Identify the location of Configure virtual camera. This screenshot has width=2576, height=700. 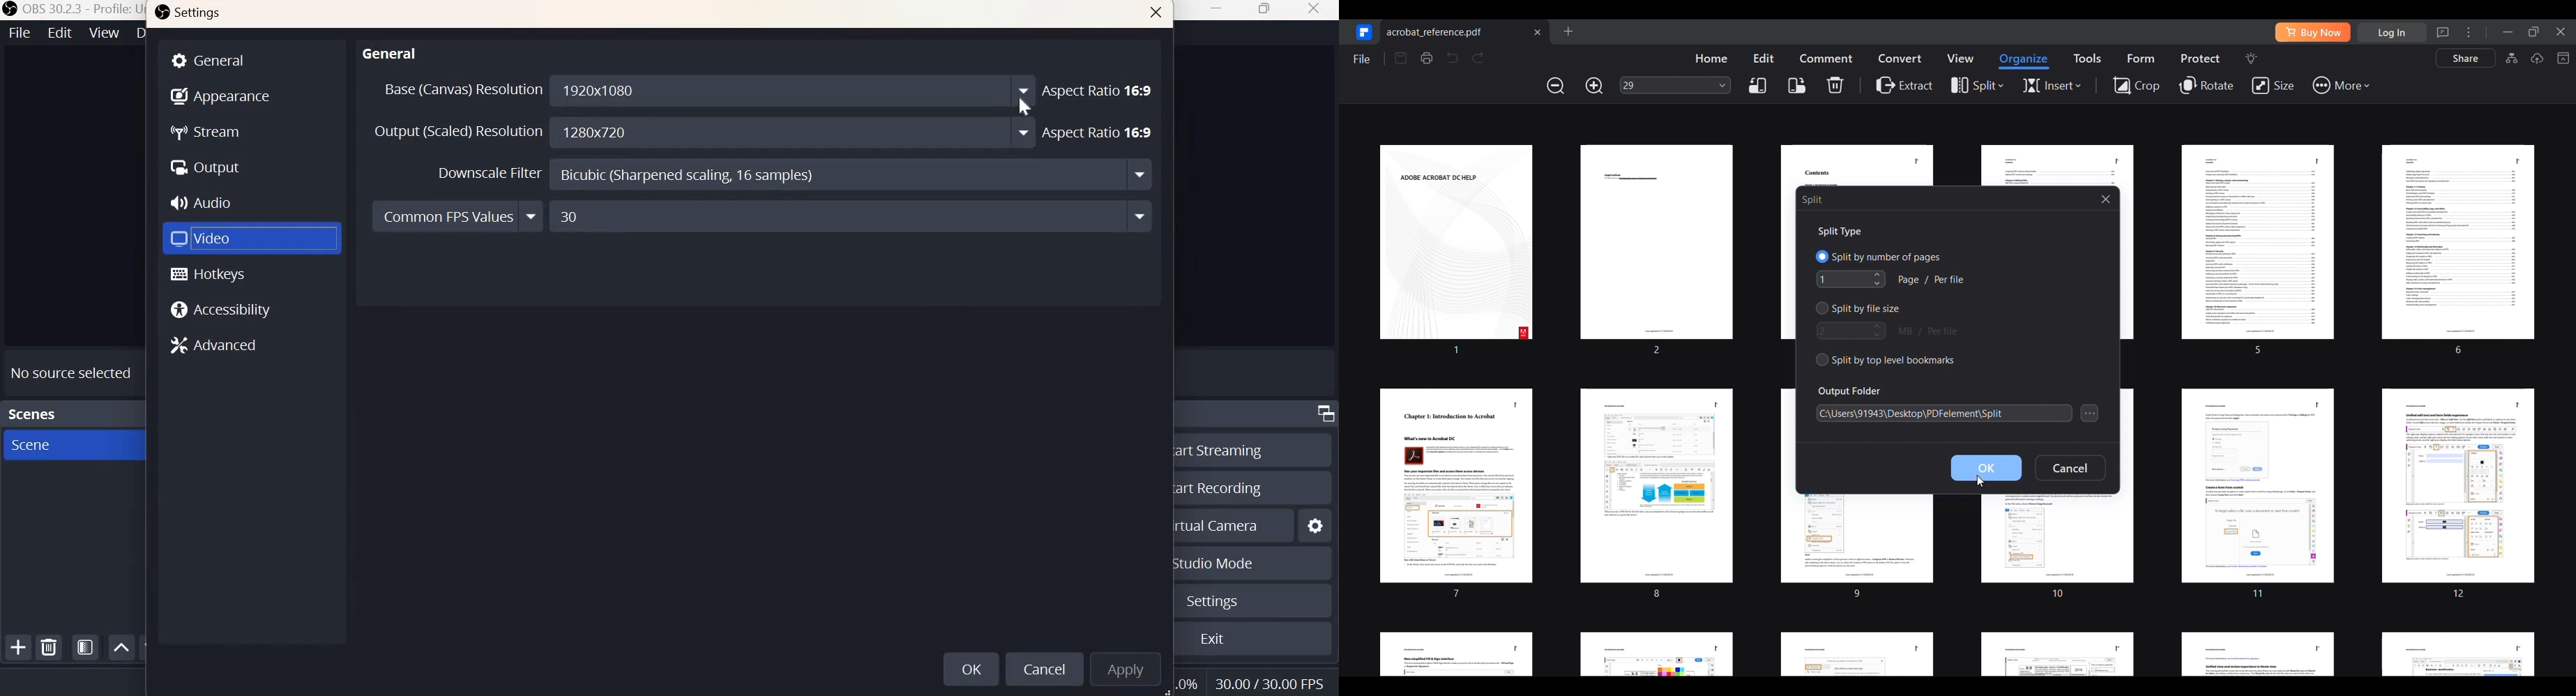
(1316, 524).